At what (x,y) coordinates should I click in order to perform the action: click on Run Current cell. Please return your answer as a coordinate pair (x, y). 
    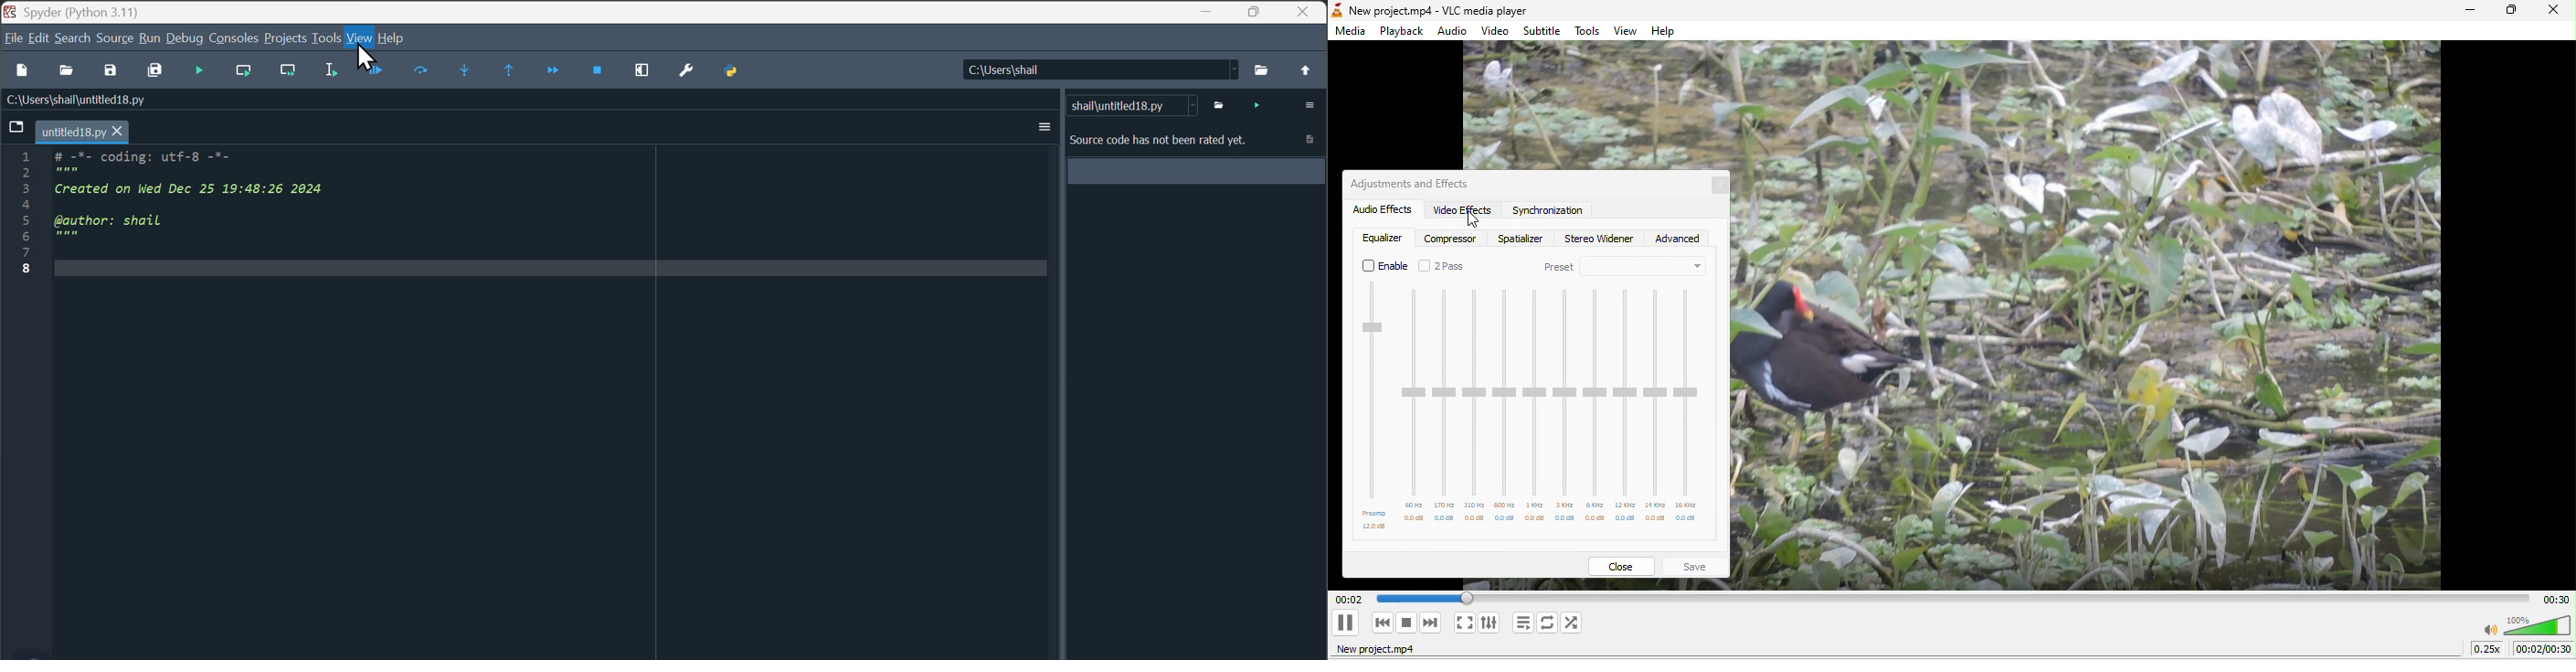
    Looking at the image, I should click on (248, 70).